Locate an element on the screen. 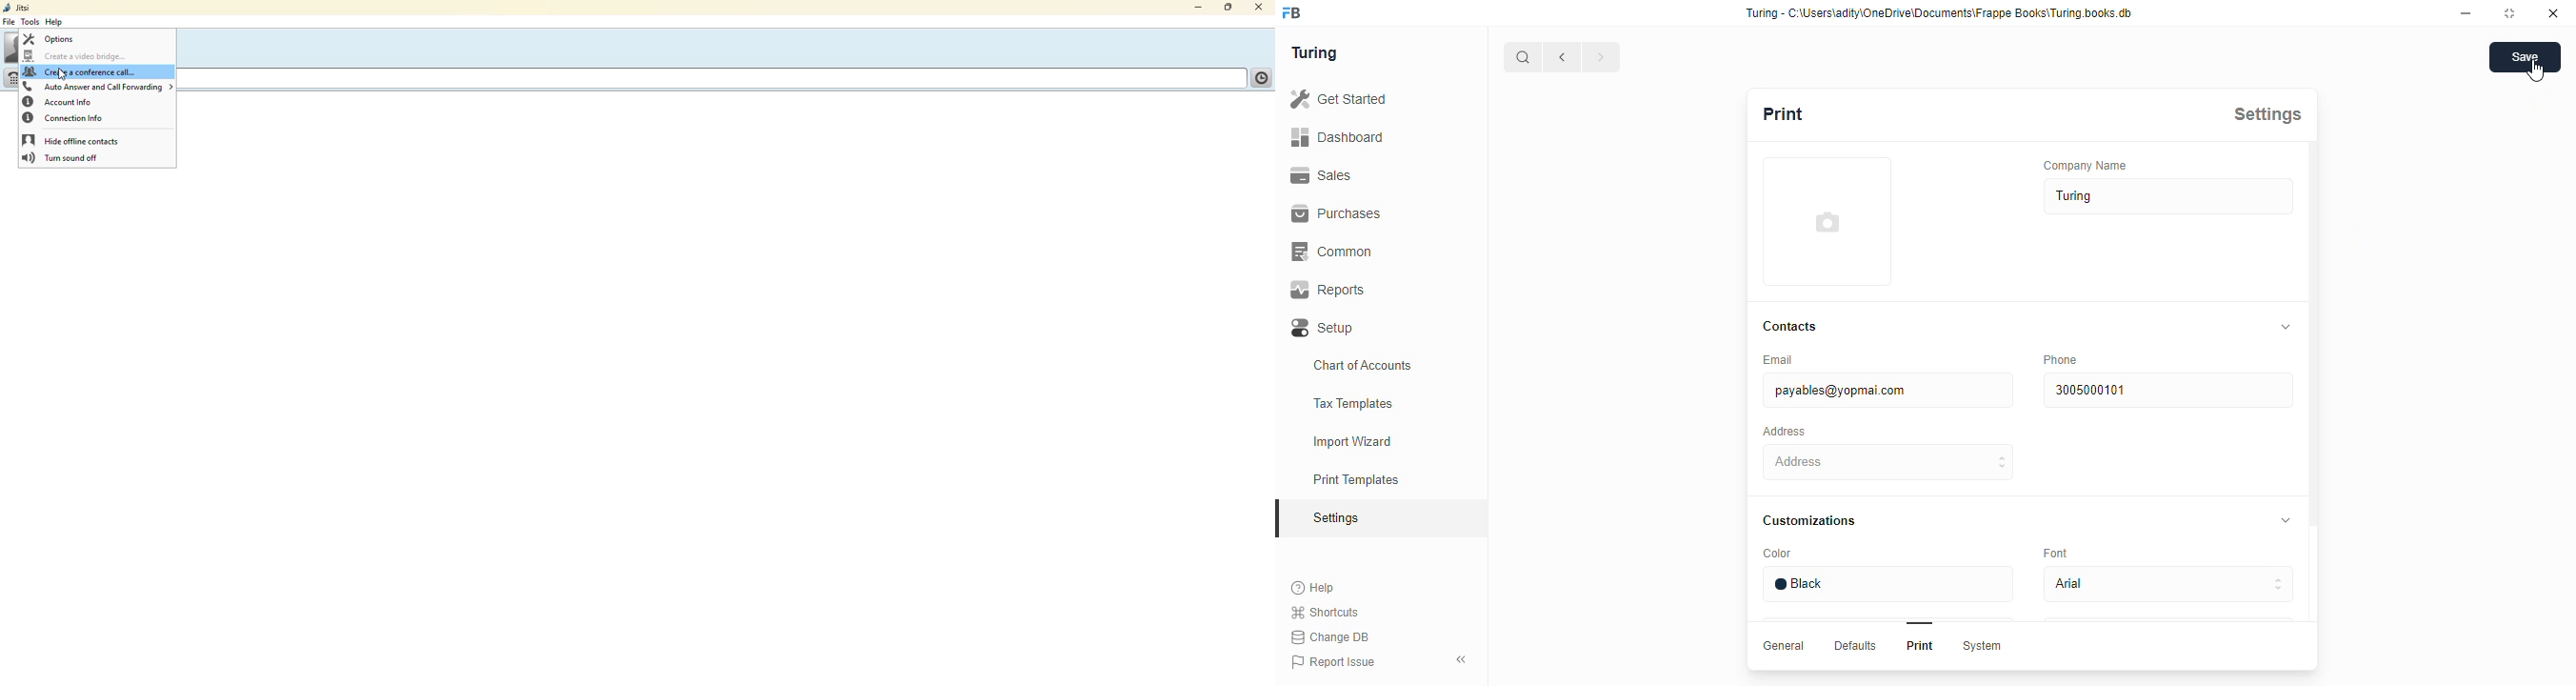 This screenshot has height=700, width=2576. close is located at coordinates (2556, 15).